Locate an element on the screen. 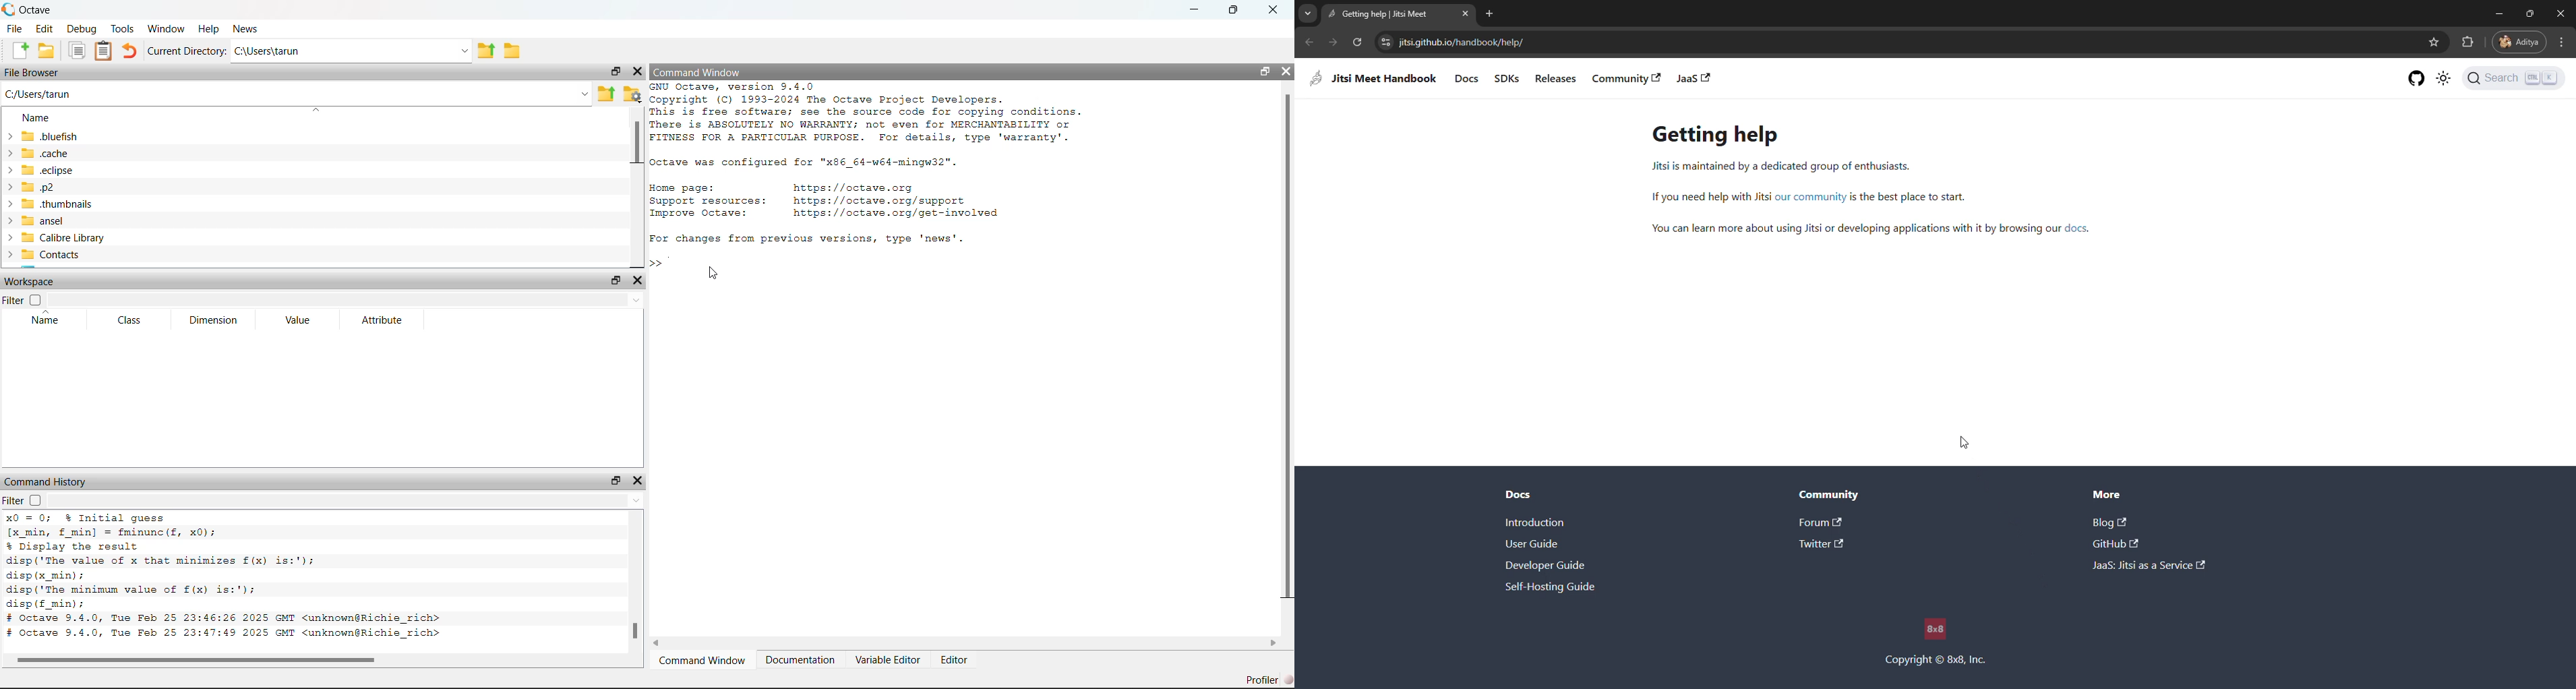 Image resolution: width=2576 pixels, height=700 pixels. back is located at coordinates (1311, 42).